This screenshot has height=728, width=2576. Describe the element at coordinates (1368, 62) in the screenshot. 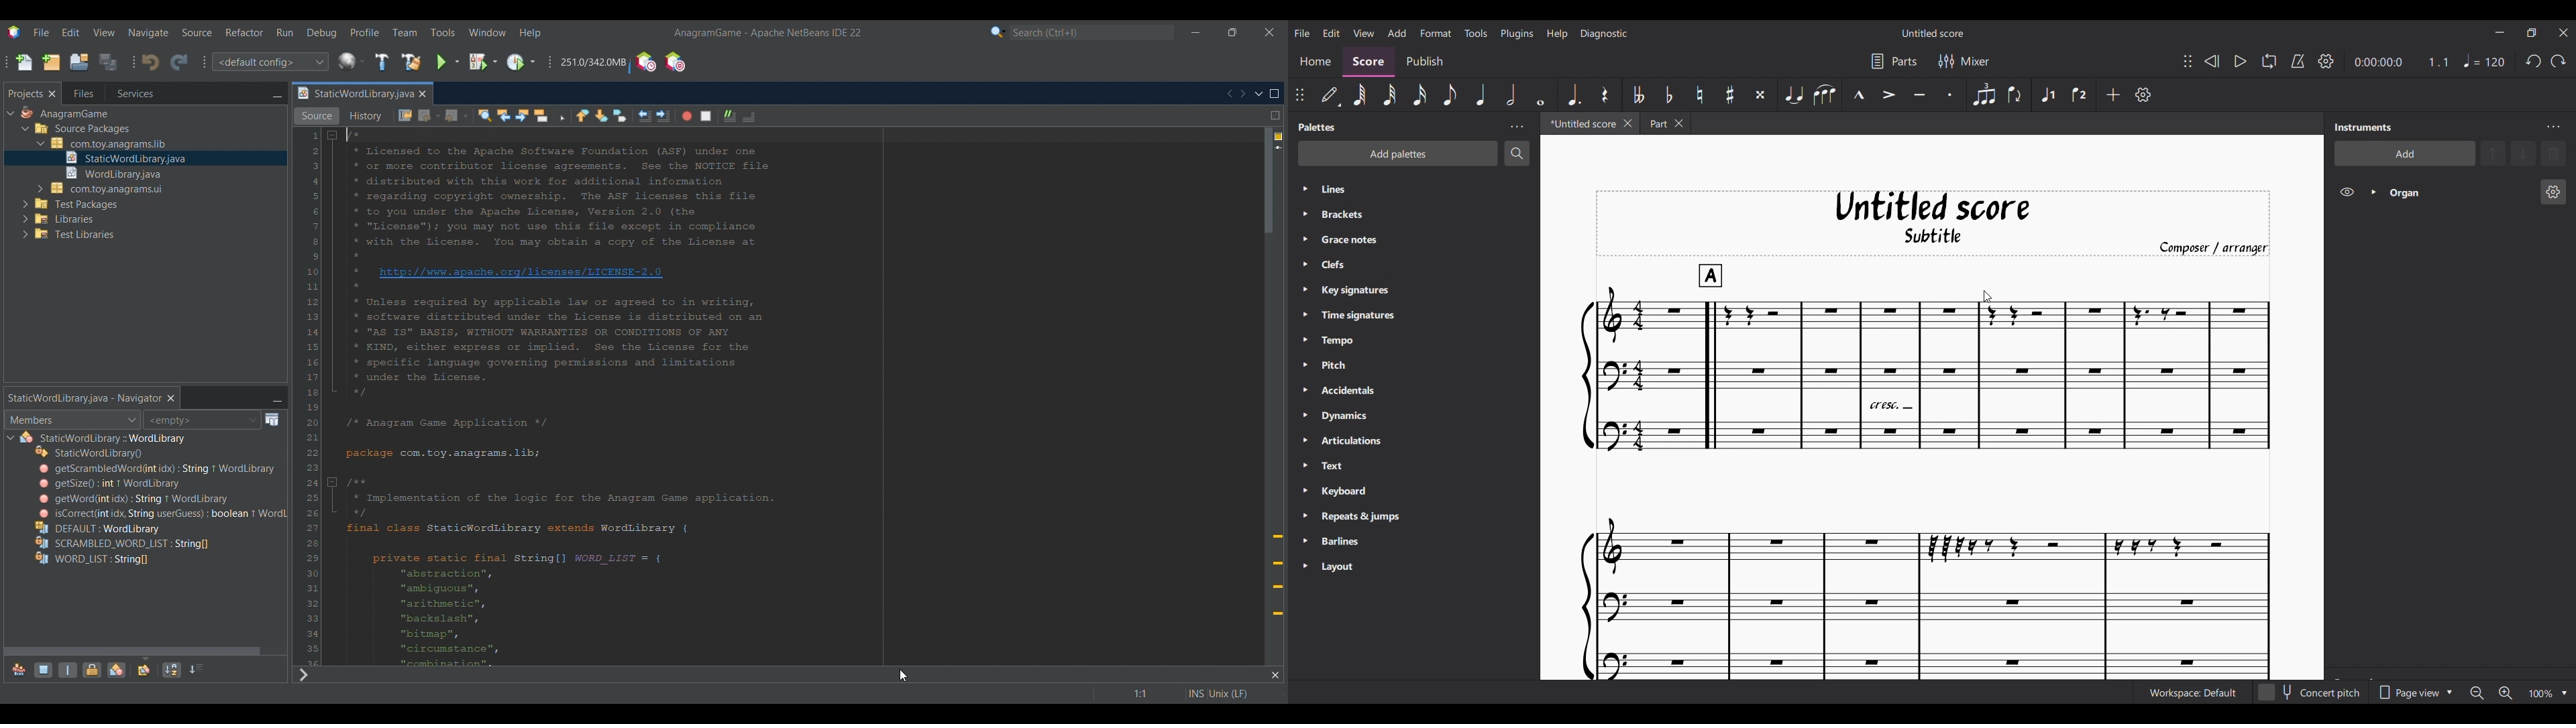

I see `Score section, highlighted as current selection` at that location.